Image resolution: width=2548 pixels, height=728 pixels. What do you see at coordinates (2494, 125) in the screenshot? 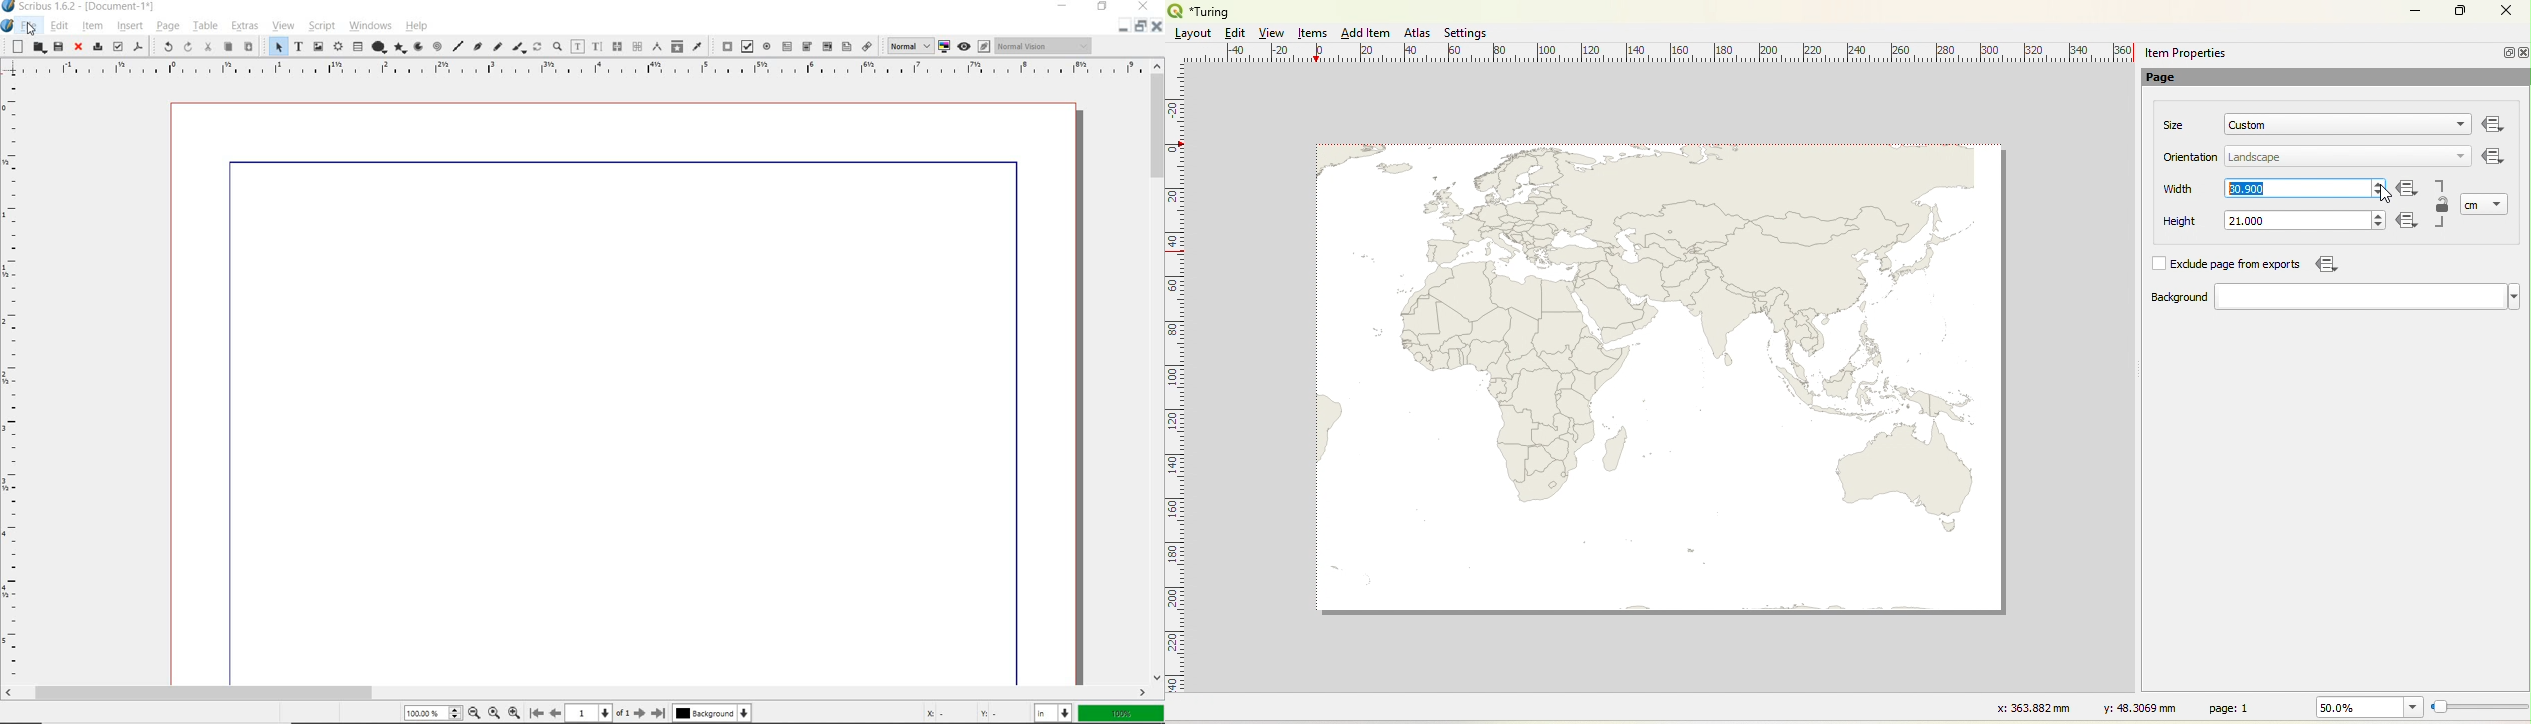
I see `` at bounding box center [2494, 125].